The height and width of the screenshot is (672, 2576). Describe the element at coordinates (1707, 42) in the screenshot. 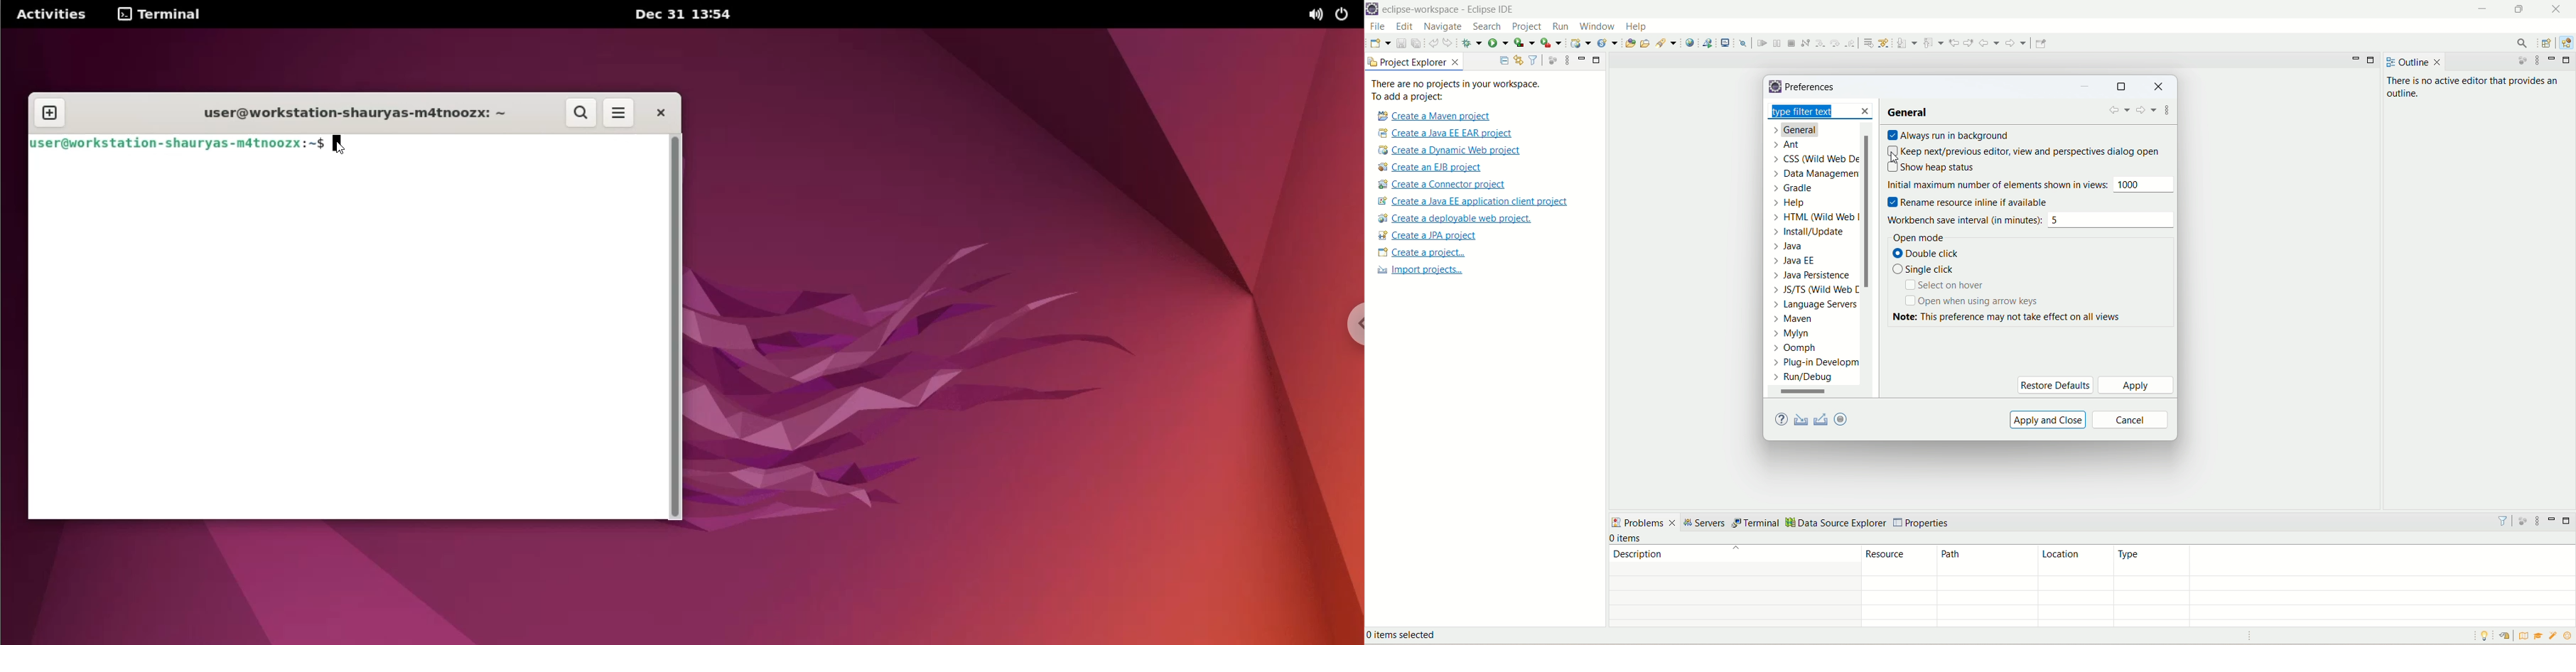

I see `launch web service` at that location.